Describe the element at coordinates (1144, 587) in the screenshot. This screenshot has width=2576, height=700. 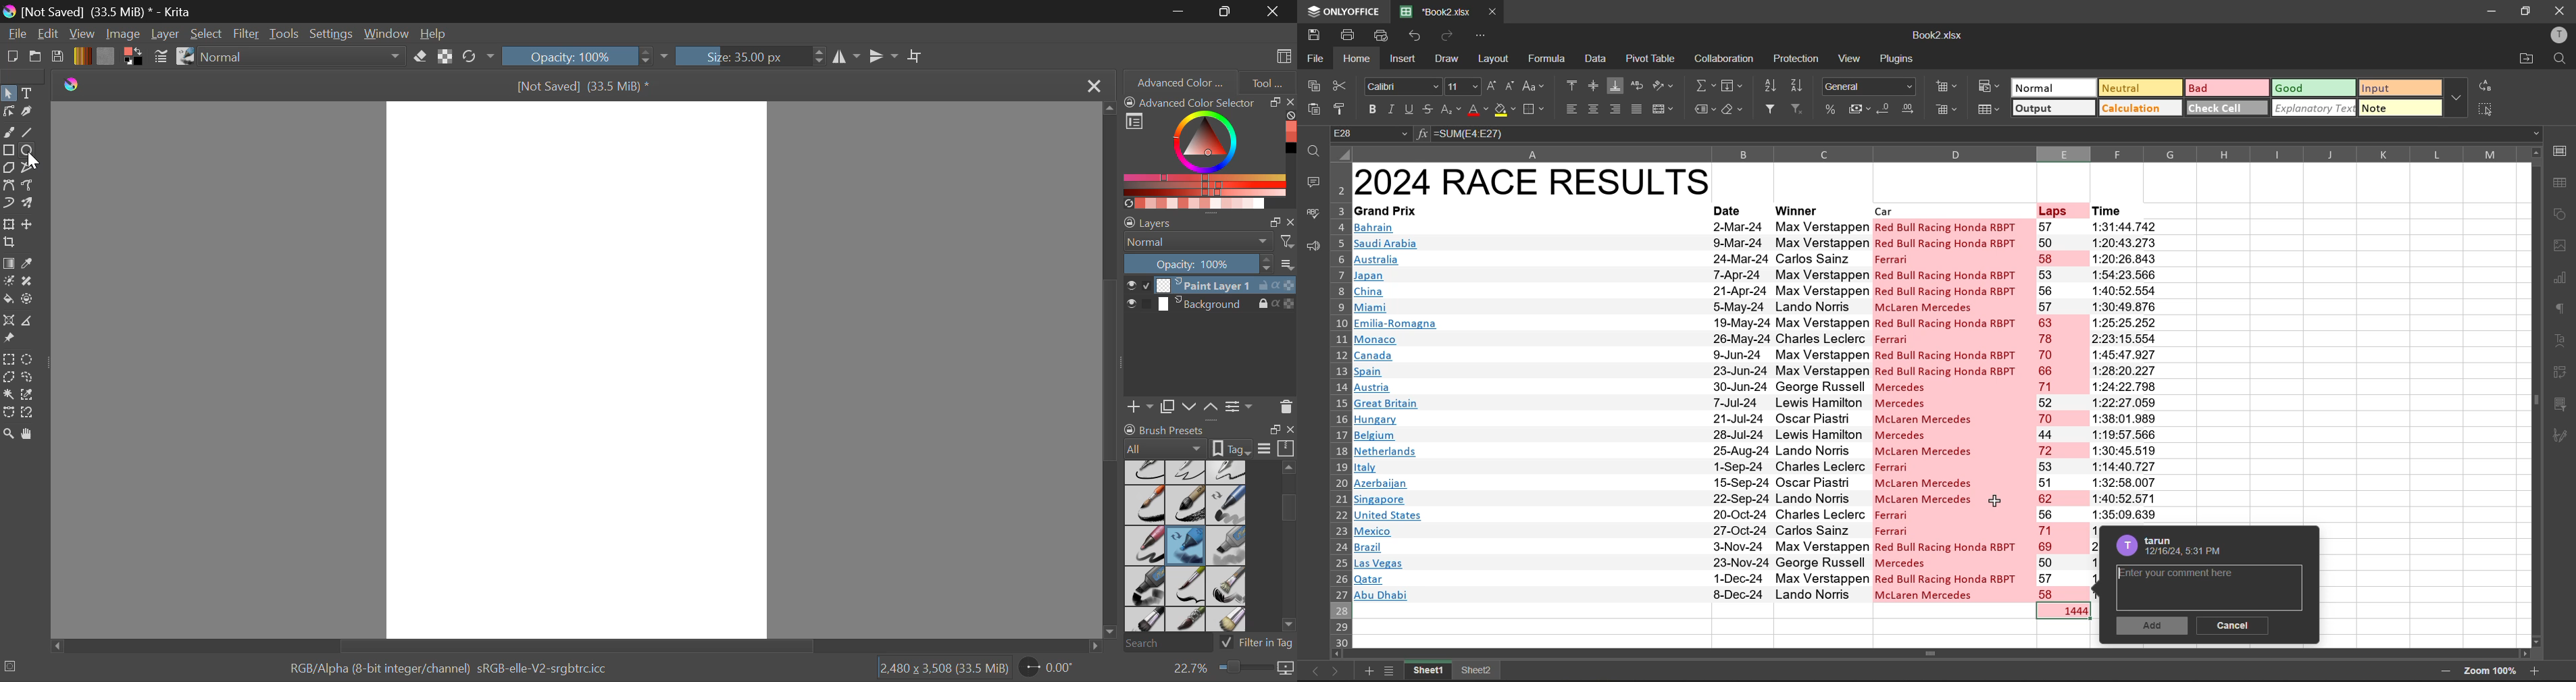
I see `Marker Plain` at that location.